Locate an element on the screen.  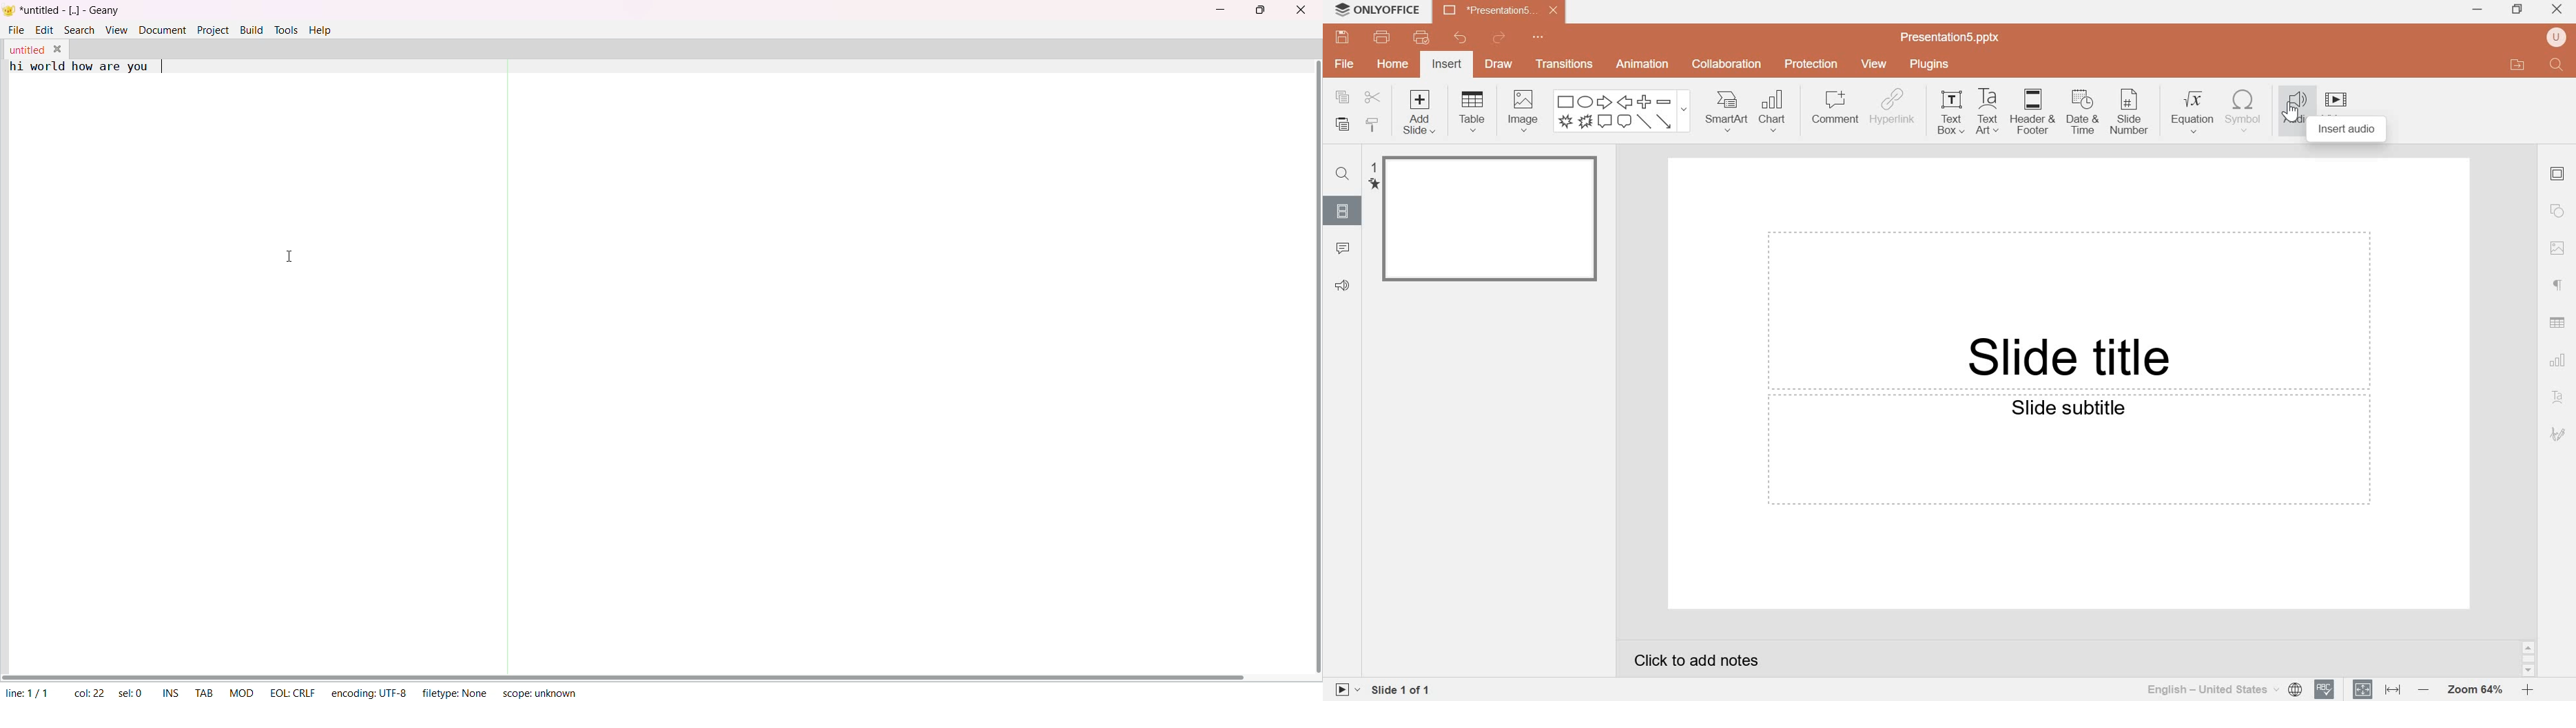
Header & Footer is located at coordinates (2035, 112).